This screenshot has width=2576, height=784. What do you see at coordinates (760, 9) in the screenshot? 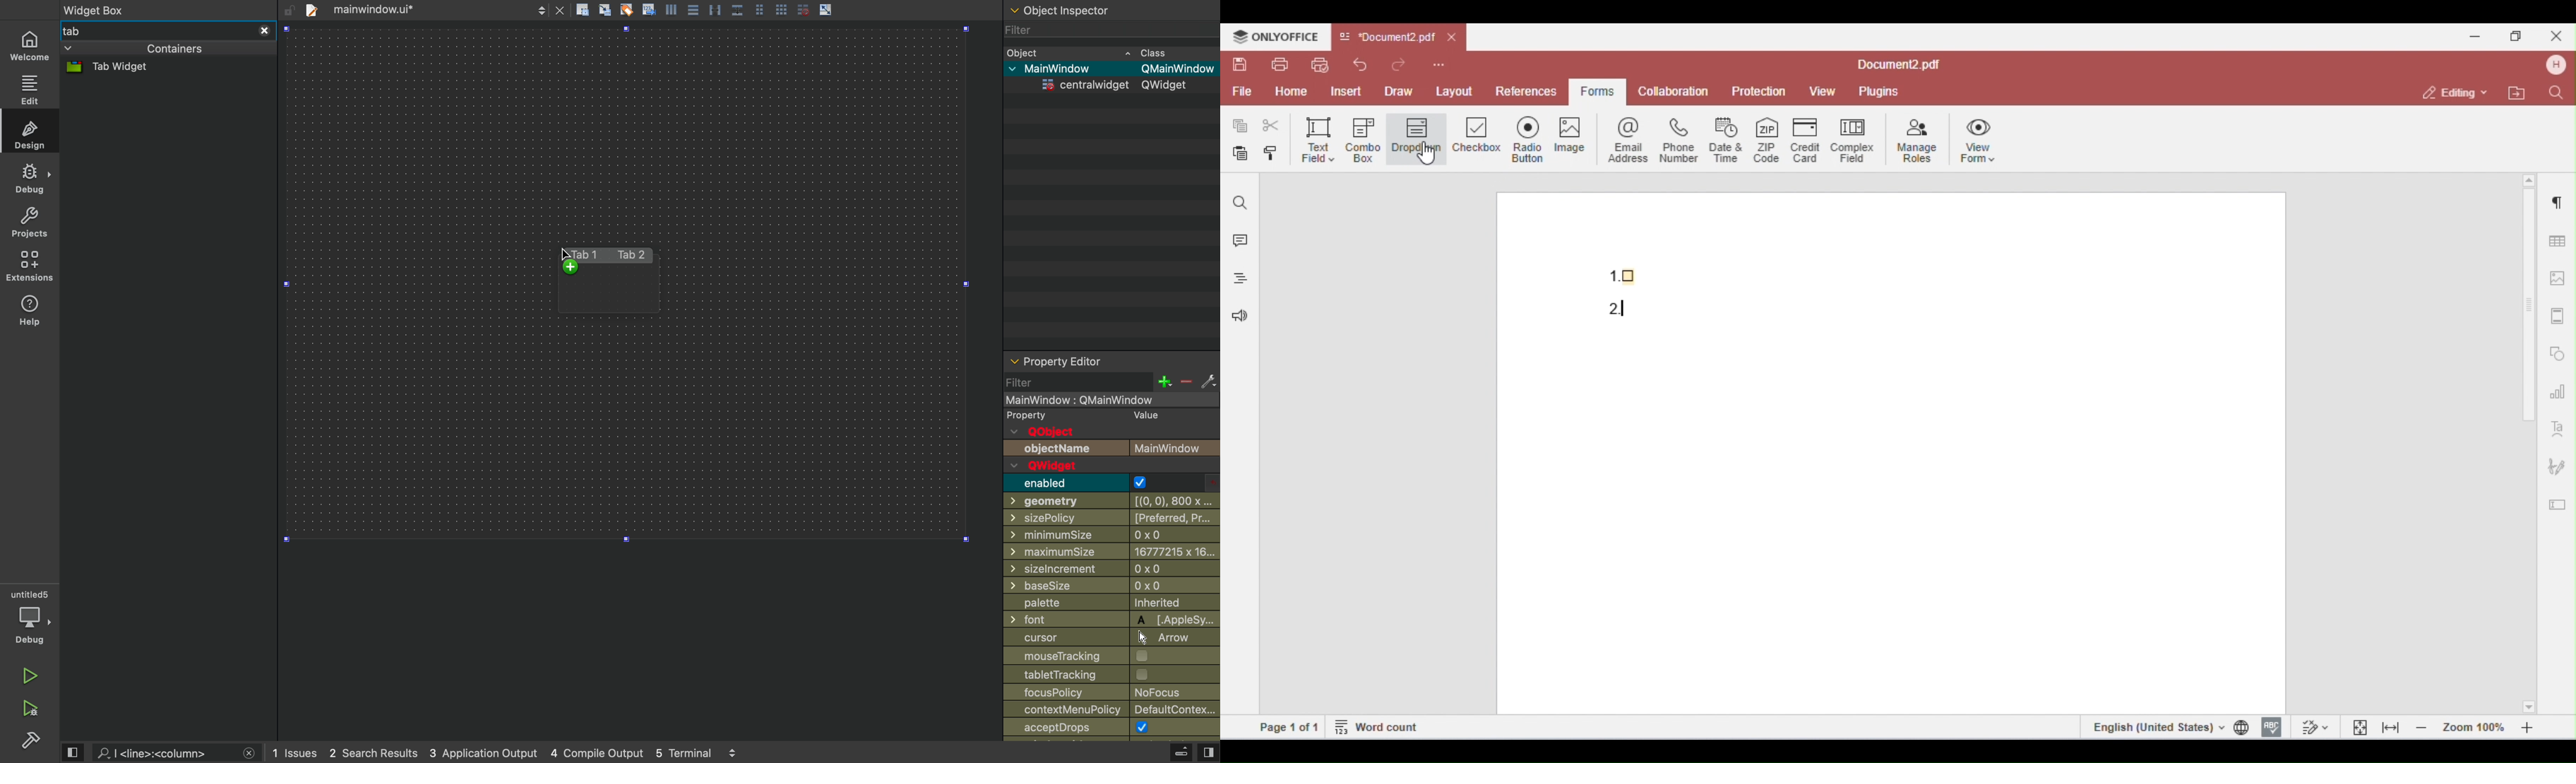
I see `grid view medium` at bounding box center [760, 9].